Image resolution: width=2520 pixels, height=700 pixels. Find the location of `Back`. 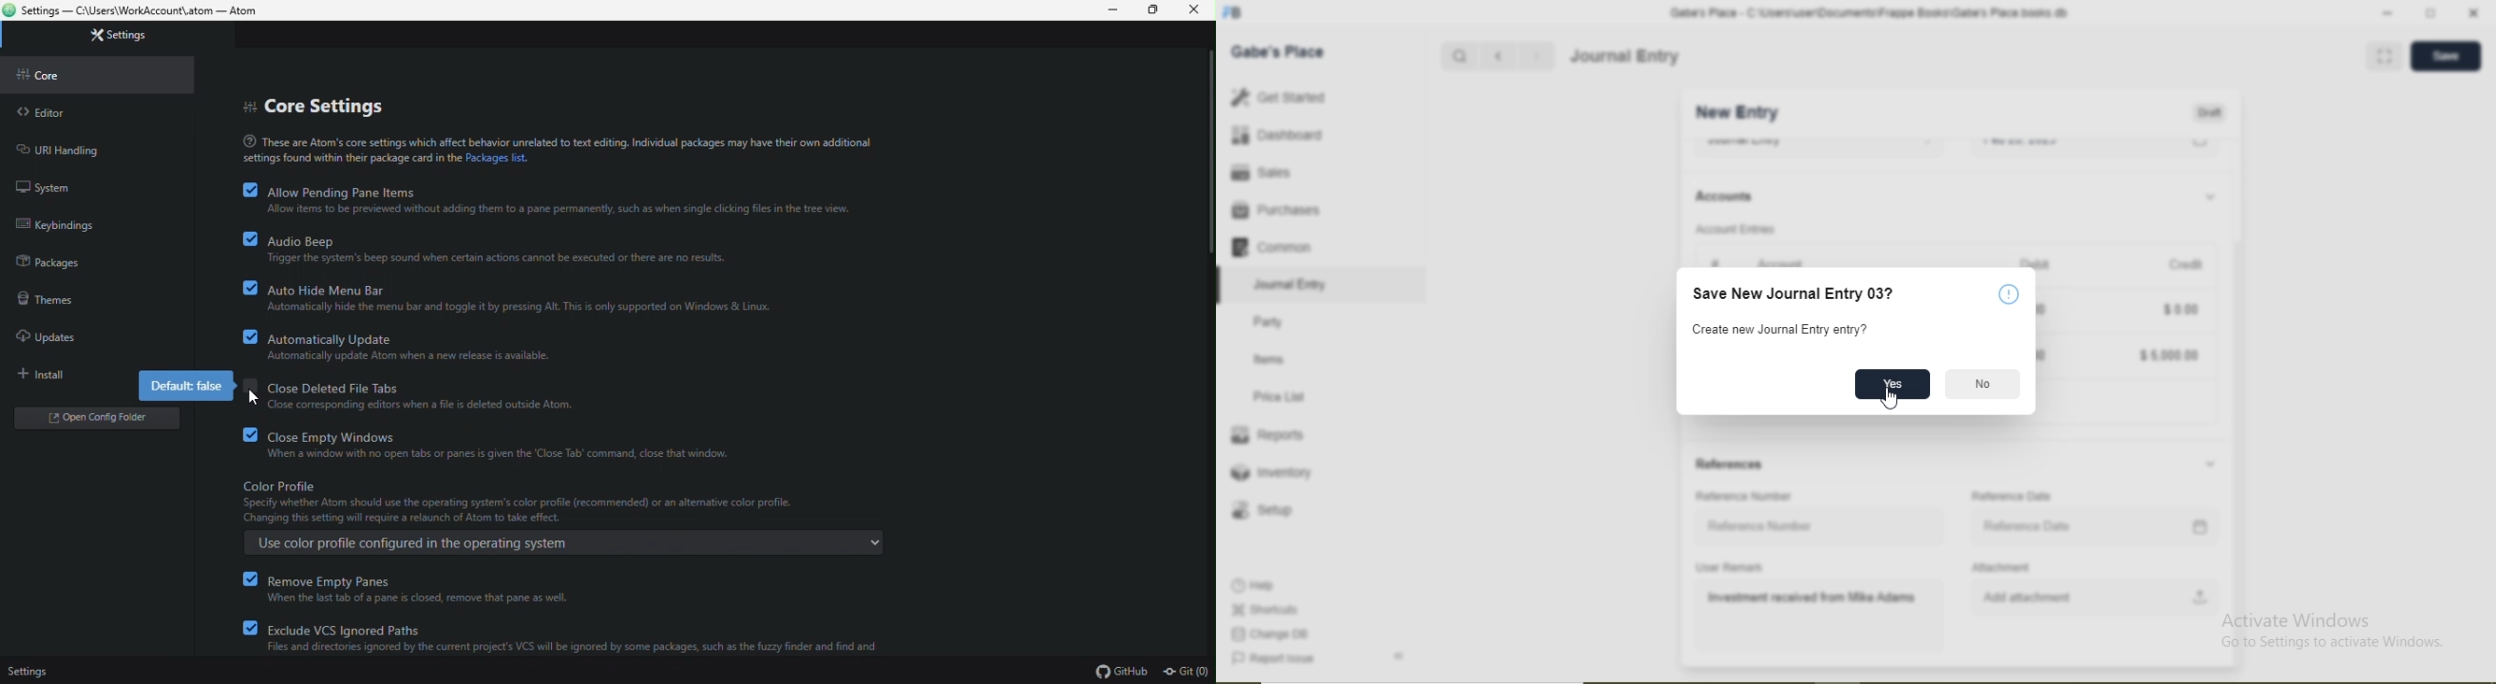

Back is located at coordinates (1398, 656).